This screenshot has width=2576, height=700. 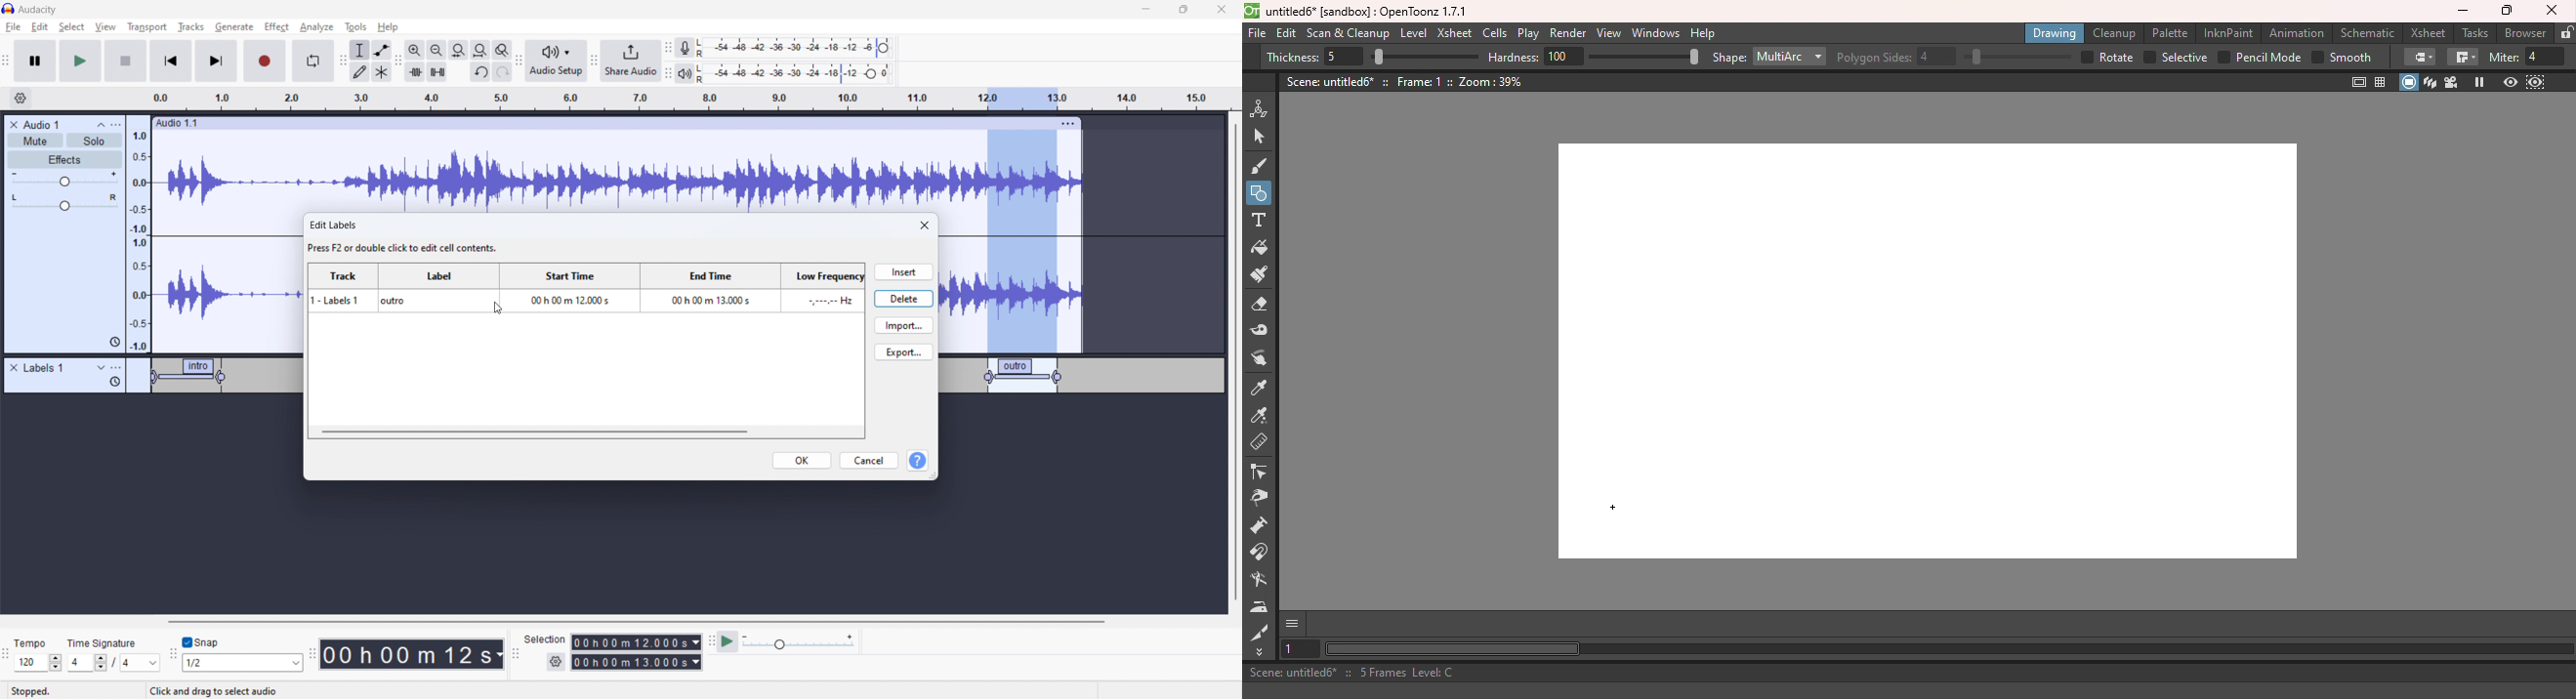 What do you see at coordinates (638, 662) in the screenshot?
I see `selection end time` at bounding box center [638, 662].